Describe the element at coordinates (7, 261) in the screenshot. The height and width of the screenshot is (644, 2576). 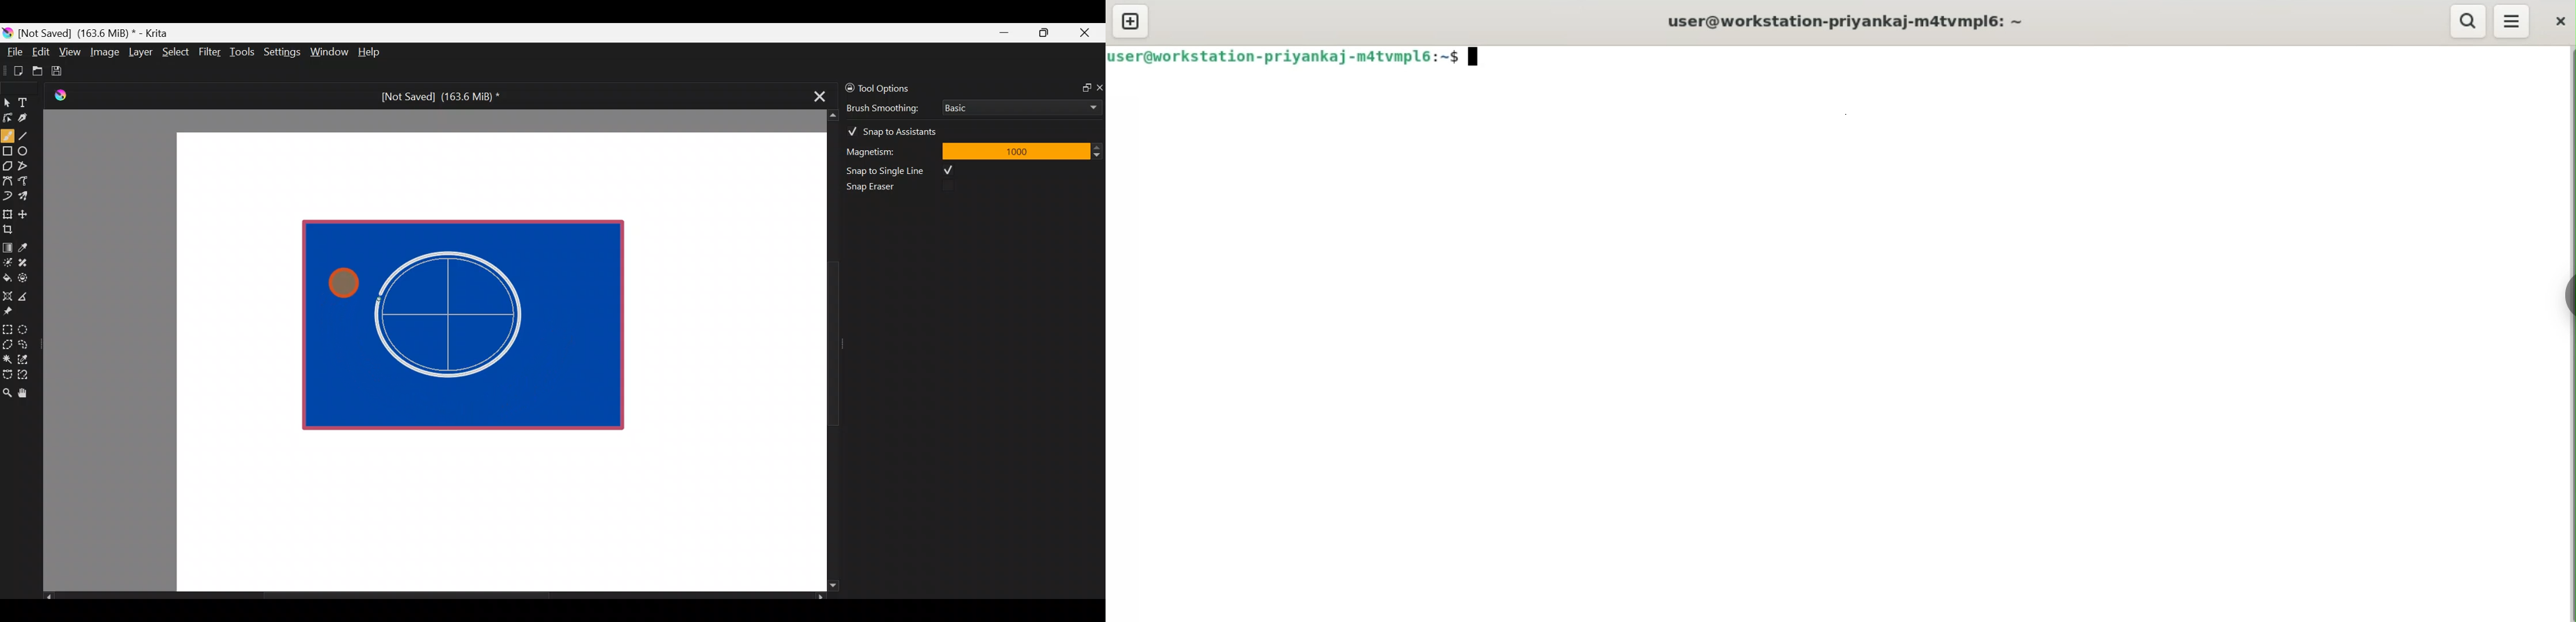
I see `Colourise mask tool` at that location.